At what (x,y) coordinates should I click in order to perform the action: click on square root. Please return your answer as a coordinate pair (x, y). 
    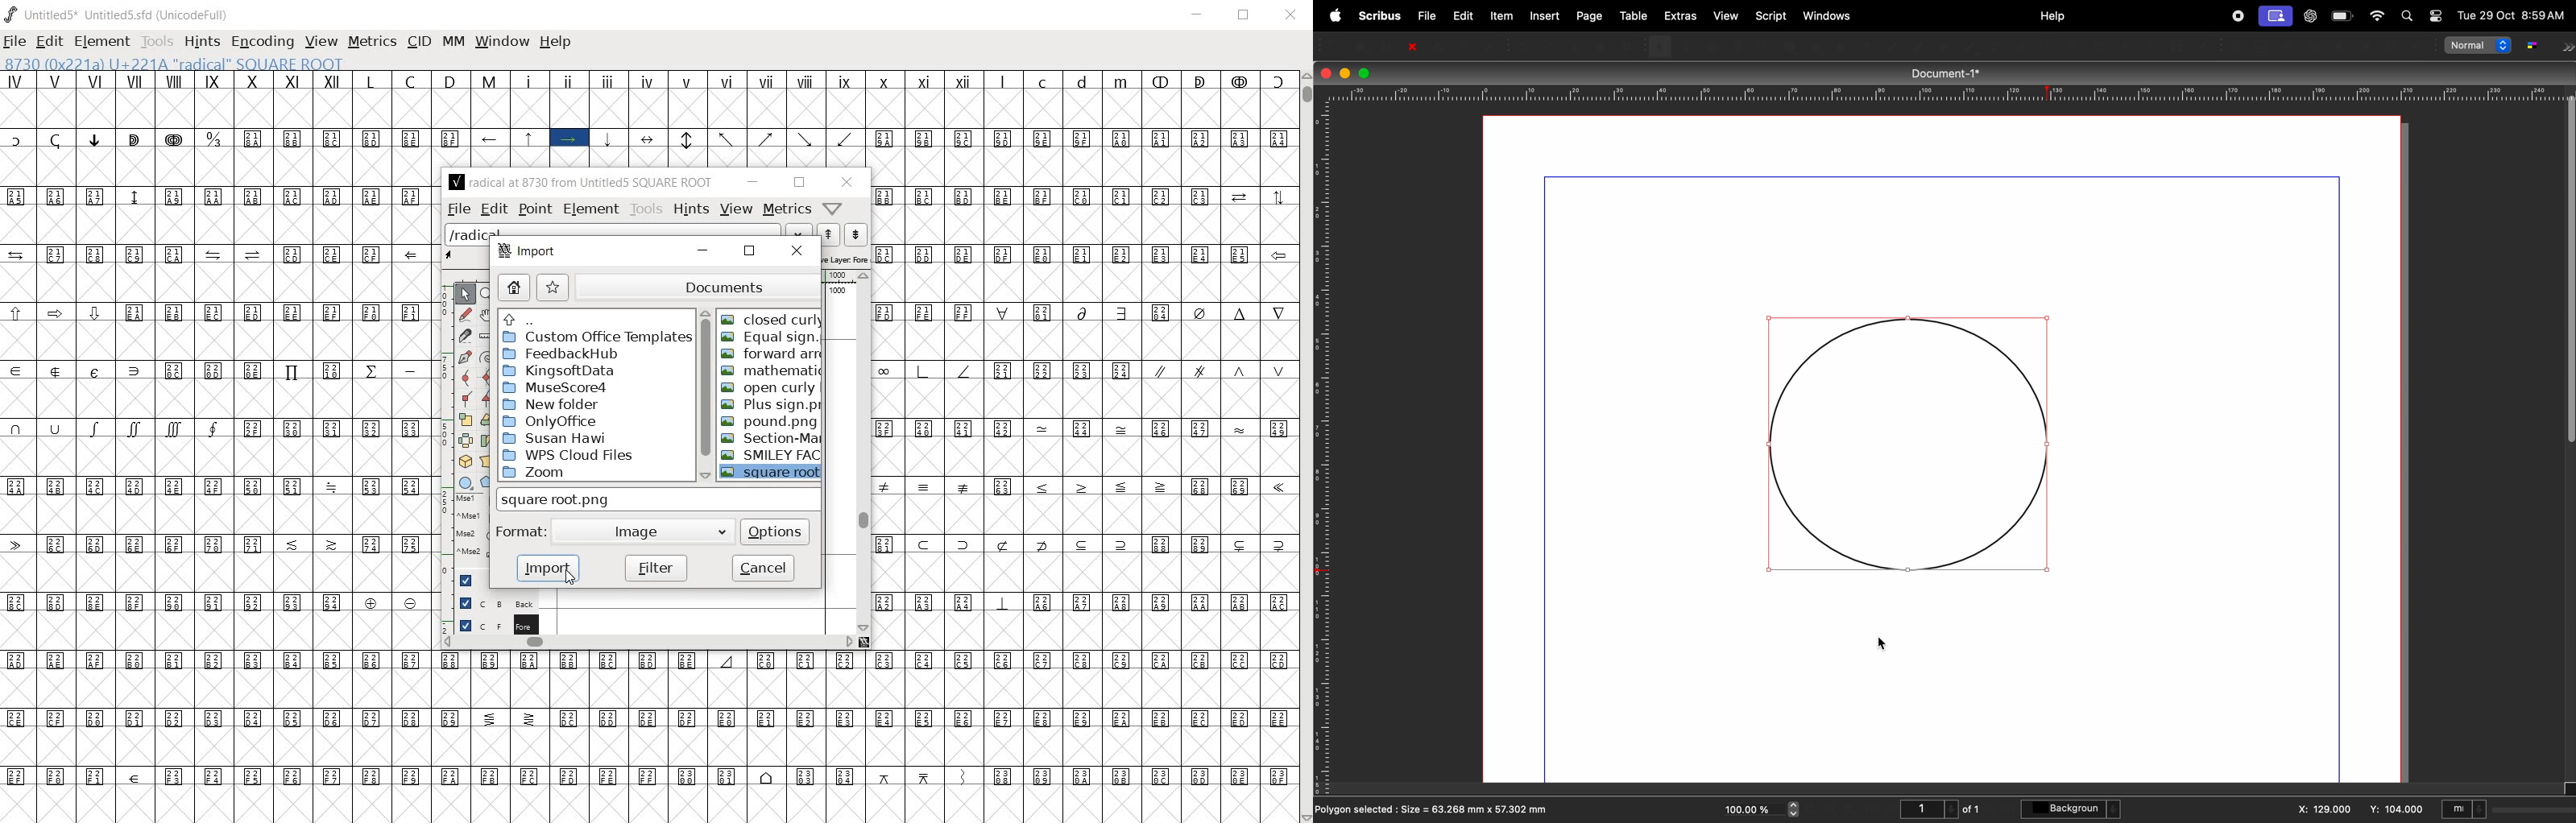
    Looking at the image, I should click on (769, 472).